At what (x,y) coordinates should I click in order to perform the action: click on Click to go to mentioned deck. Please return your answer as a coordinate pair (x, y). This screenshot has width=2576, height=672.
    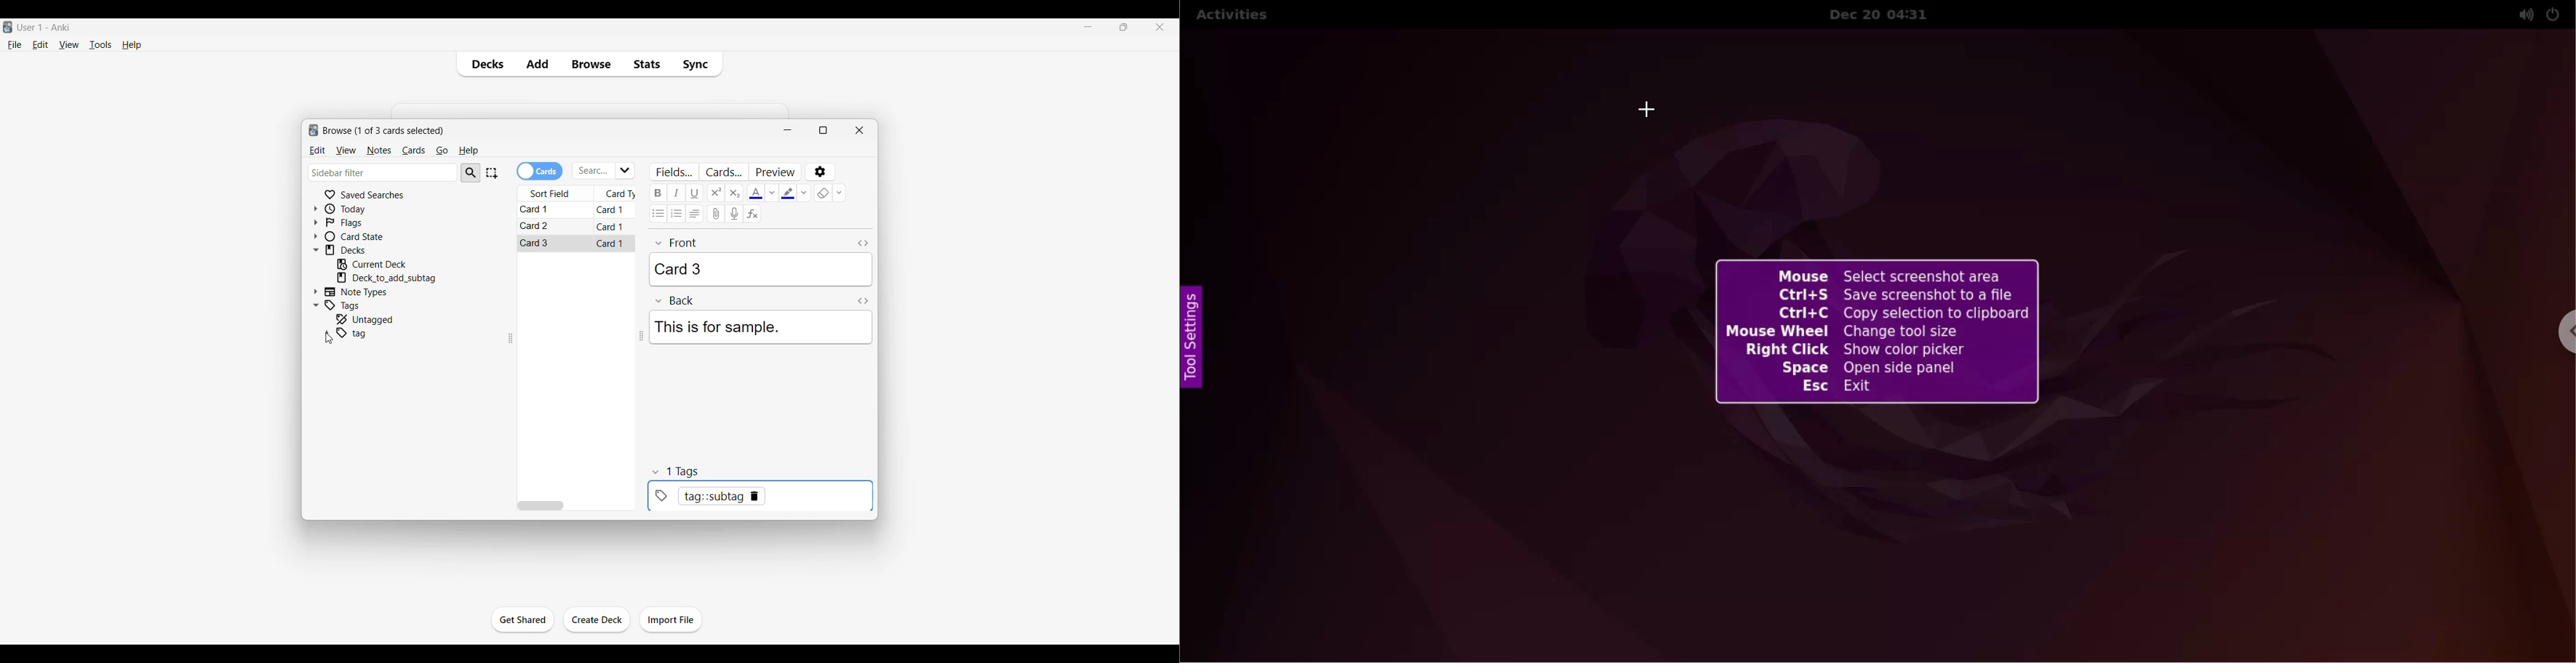
    Looking at the image, I should click on (386, 278).